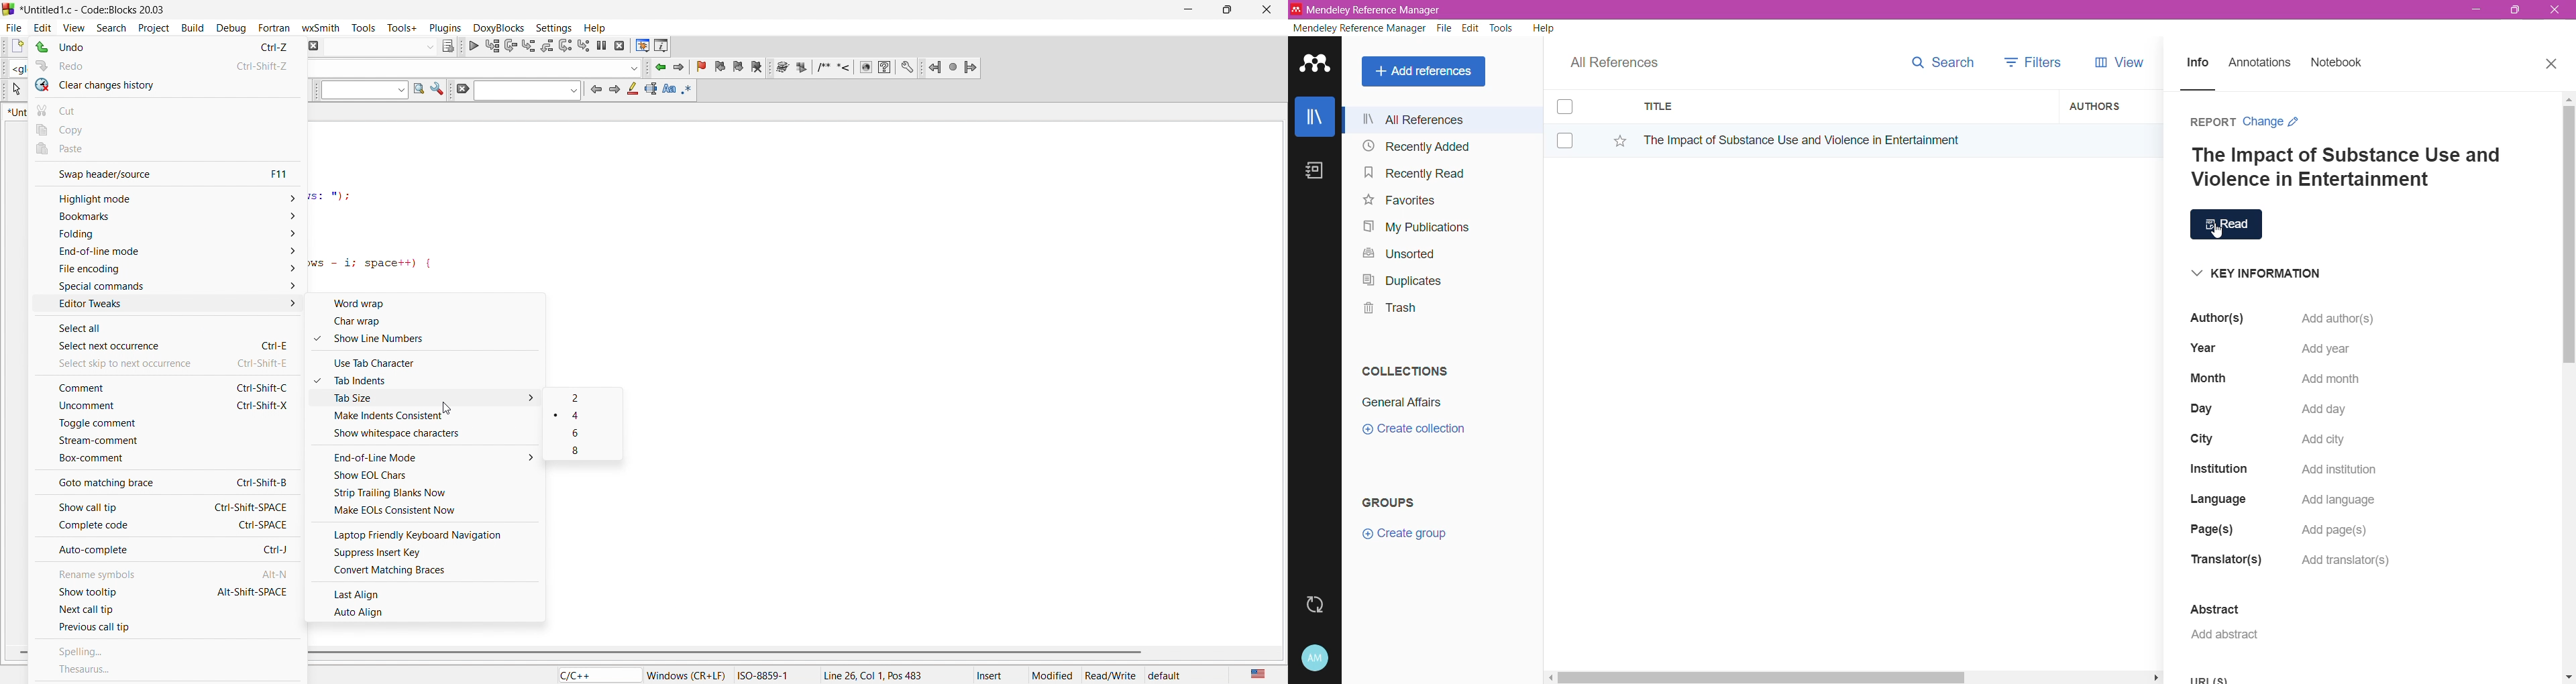 Image resolution: width=2576 pixels, height=700 pixels. What do you see at coordinates (122, 47) in the screenshot?
I see `undo` at bounding box center [122, 47].